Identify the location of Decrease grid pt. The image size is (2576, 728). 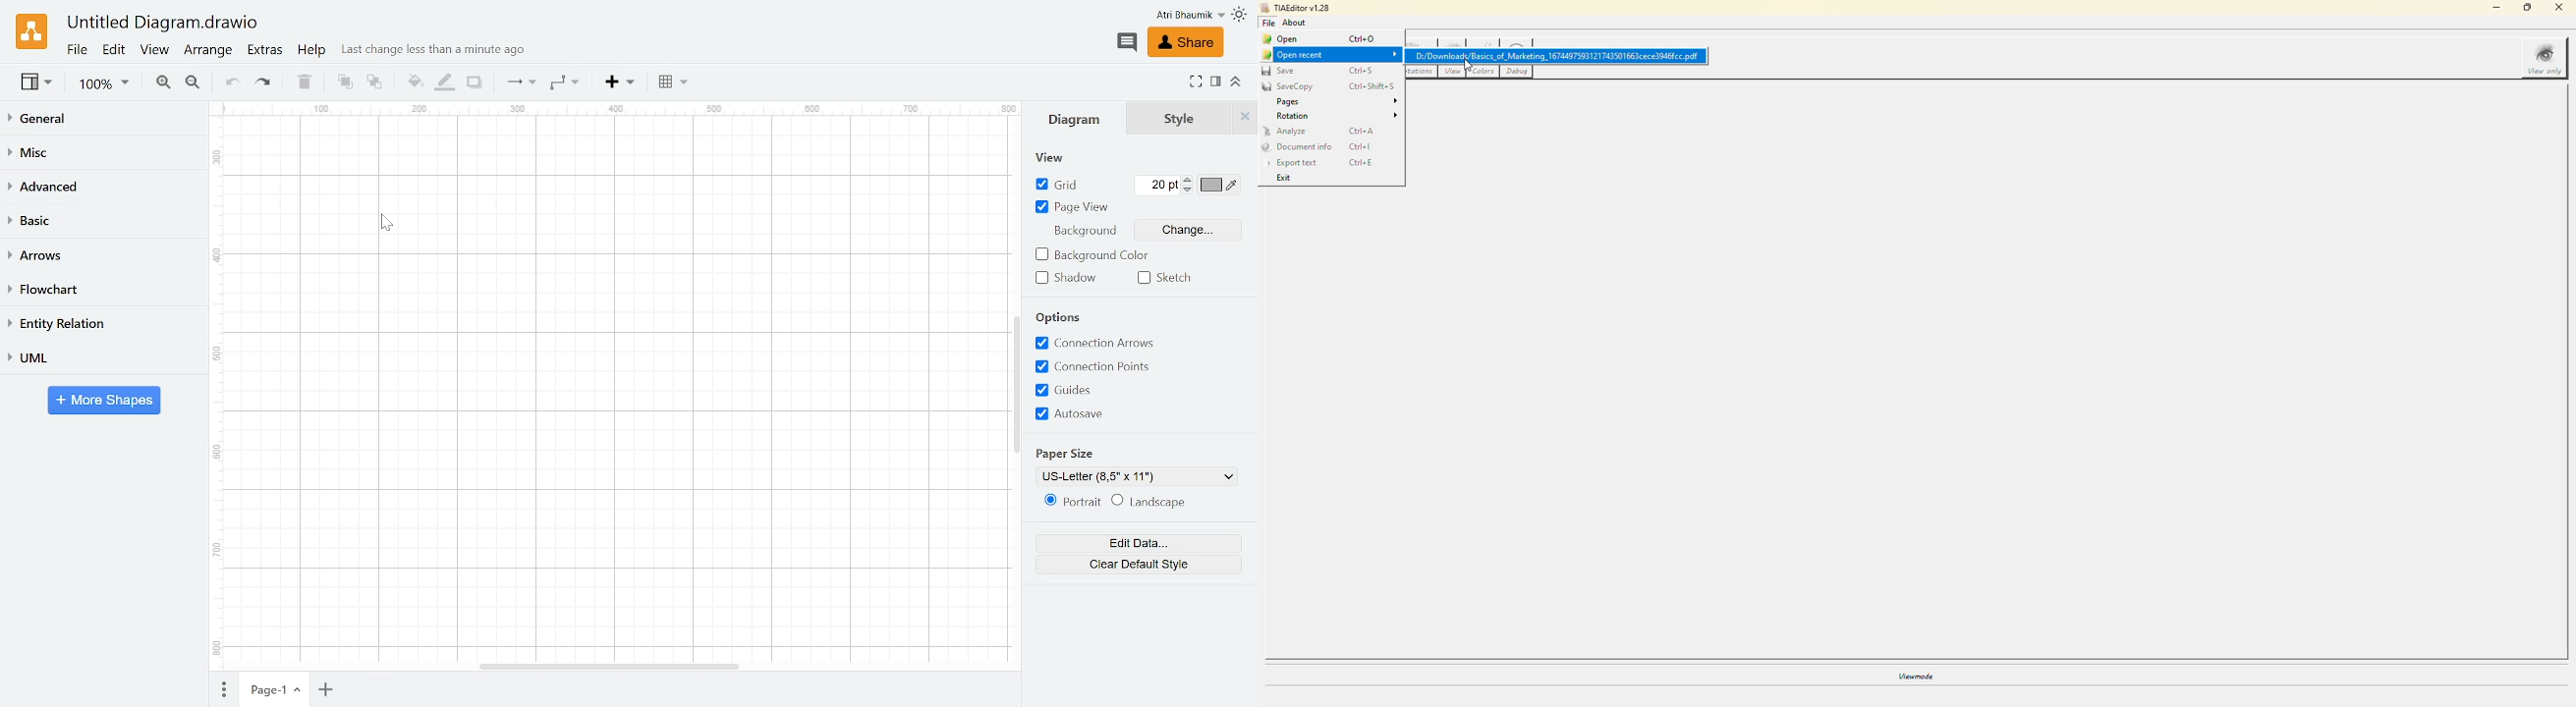
(1189, 191).